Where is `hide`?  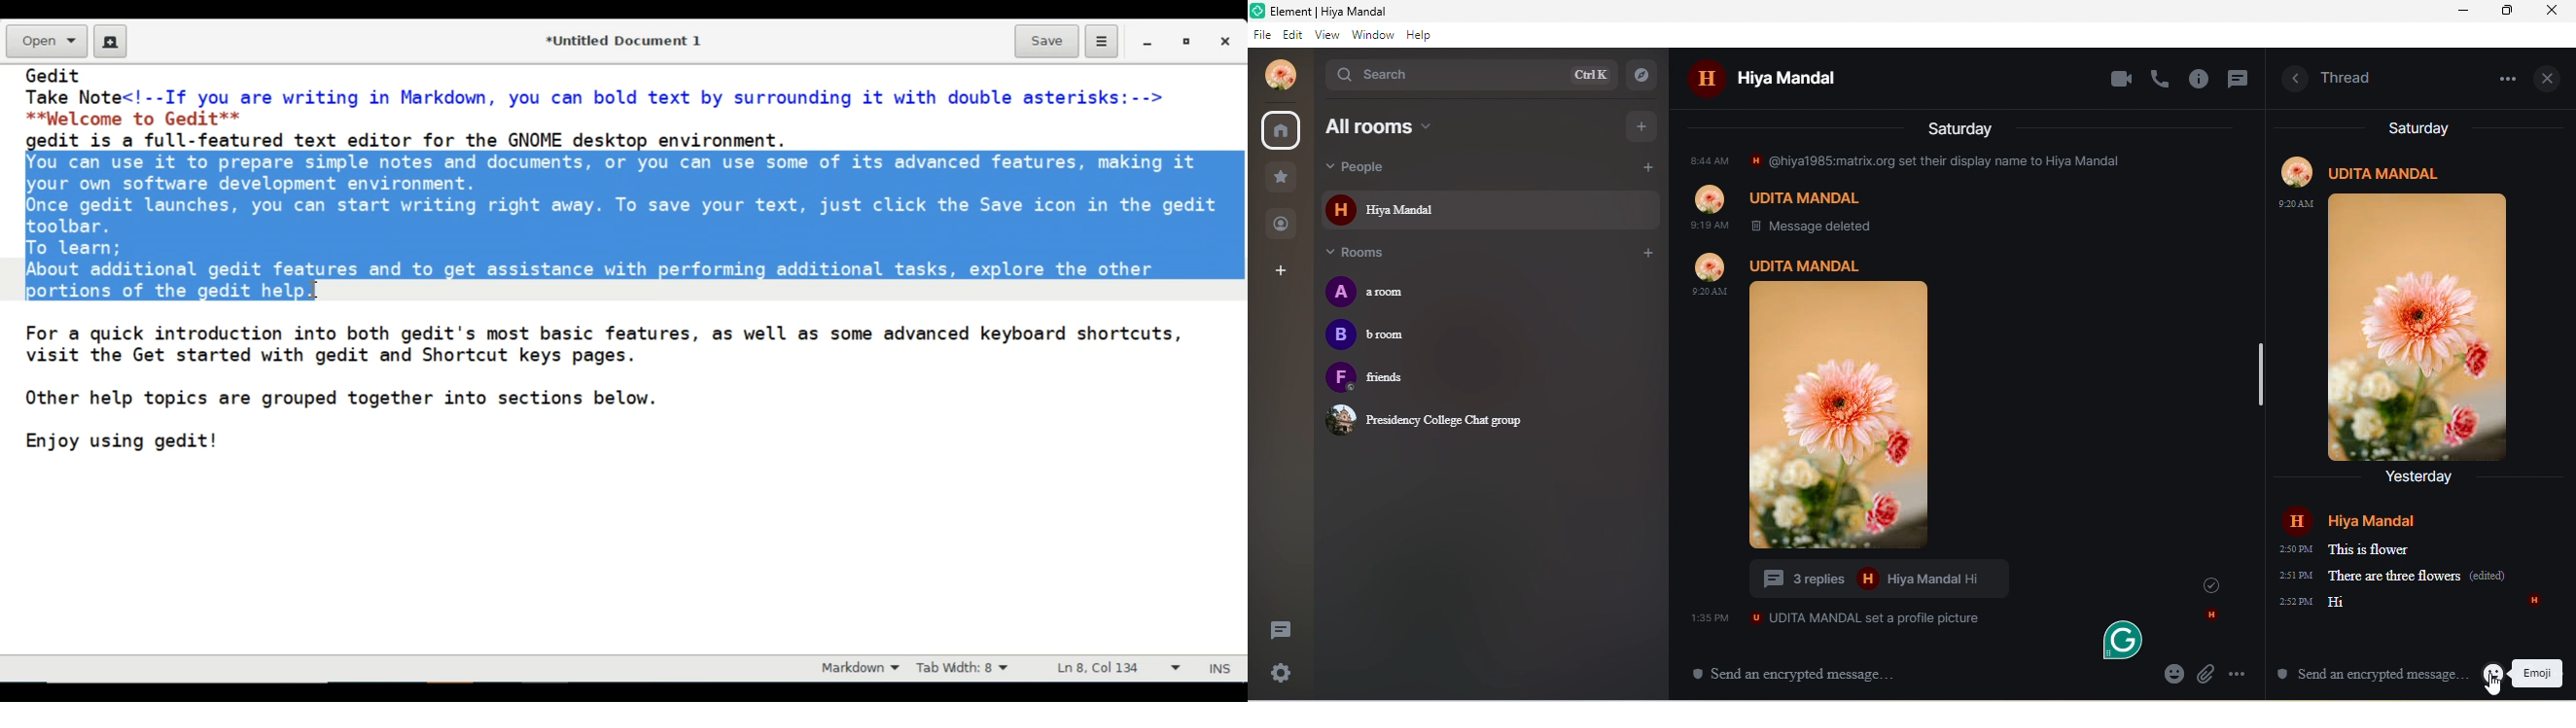 hide is located at coordinates (2294, 80).